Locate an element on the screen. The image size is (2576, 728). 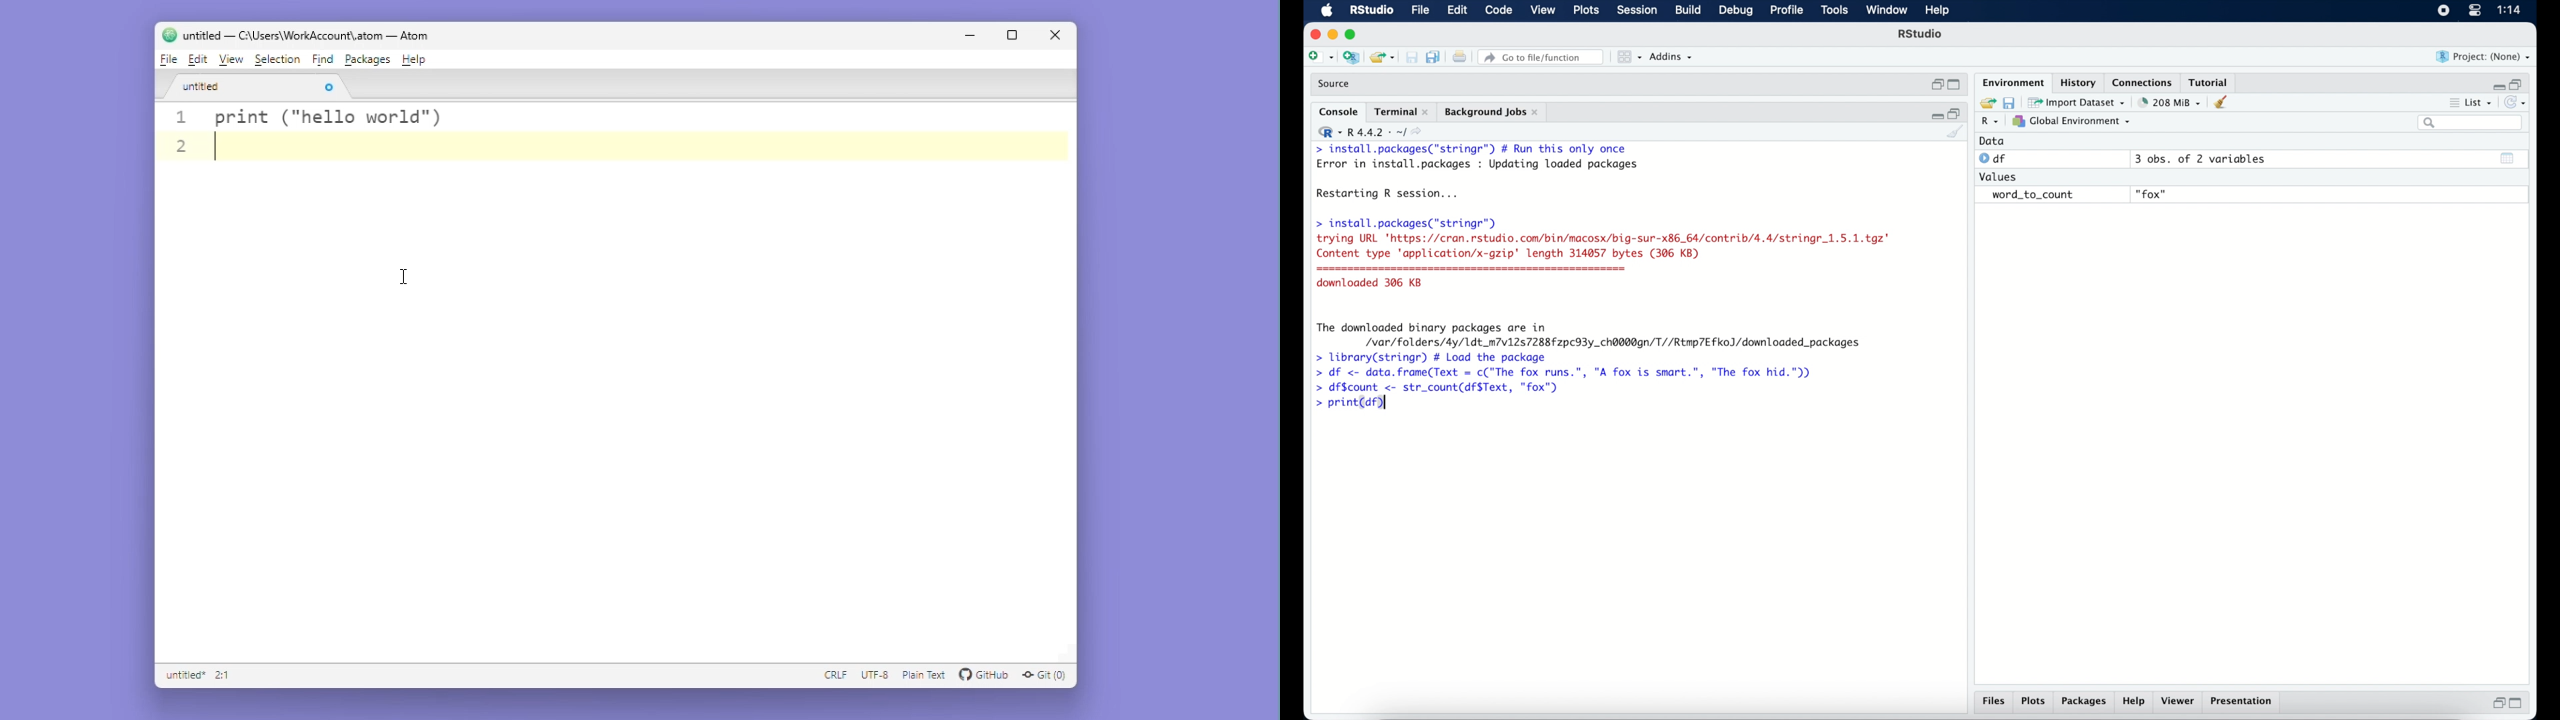
maximize is located at coordinates (1353, 35).